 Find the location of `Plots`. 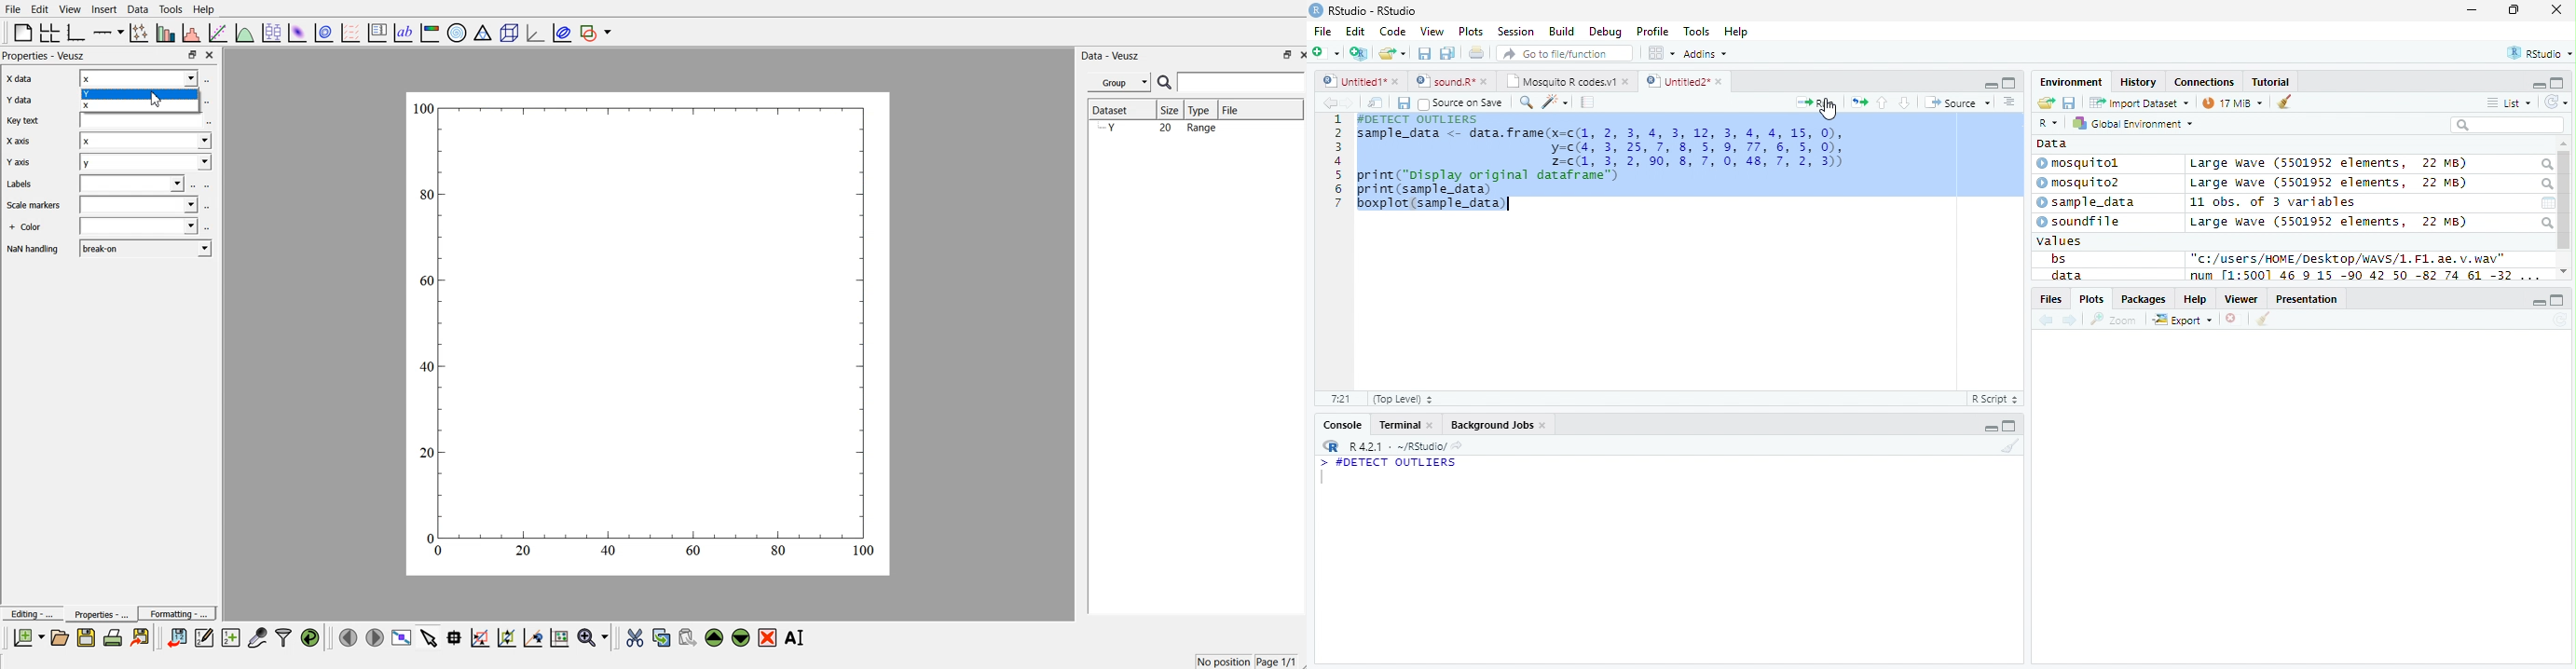

Plots is located at coordinates (1472, 32).